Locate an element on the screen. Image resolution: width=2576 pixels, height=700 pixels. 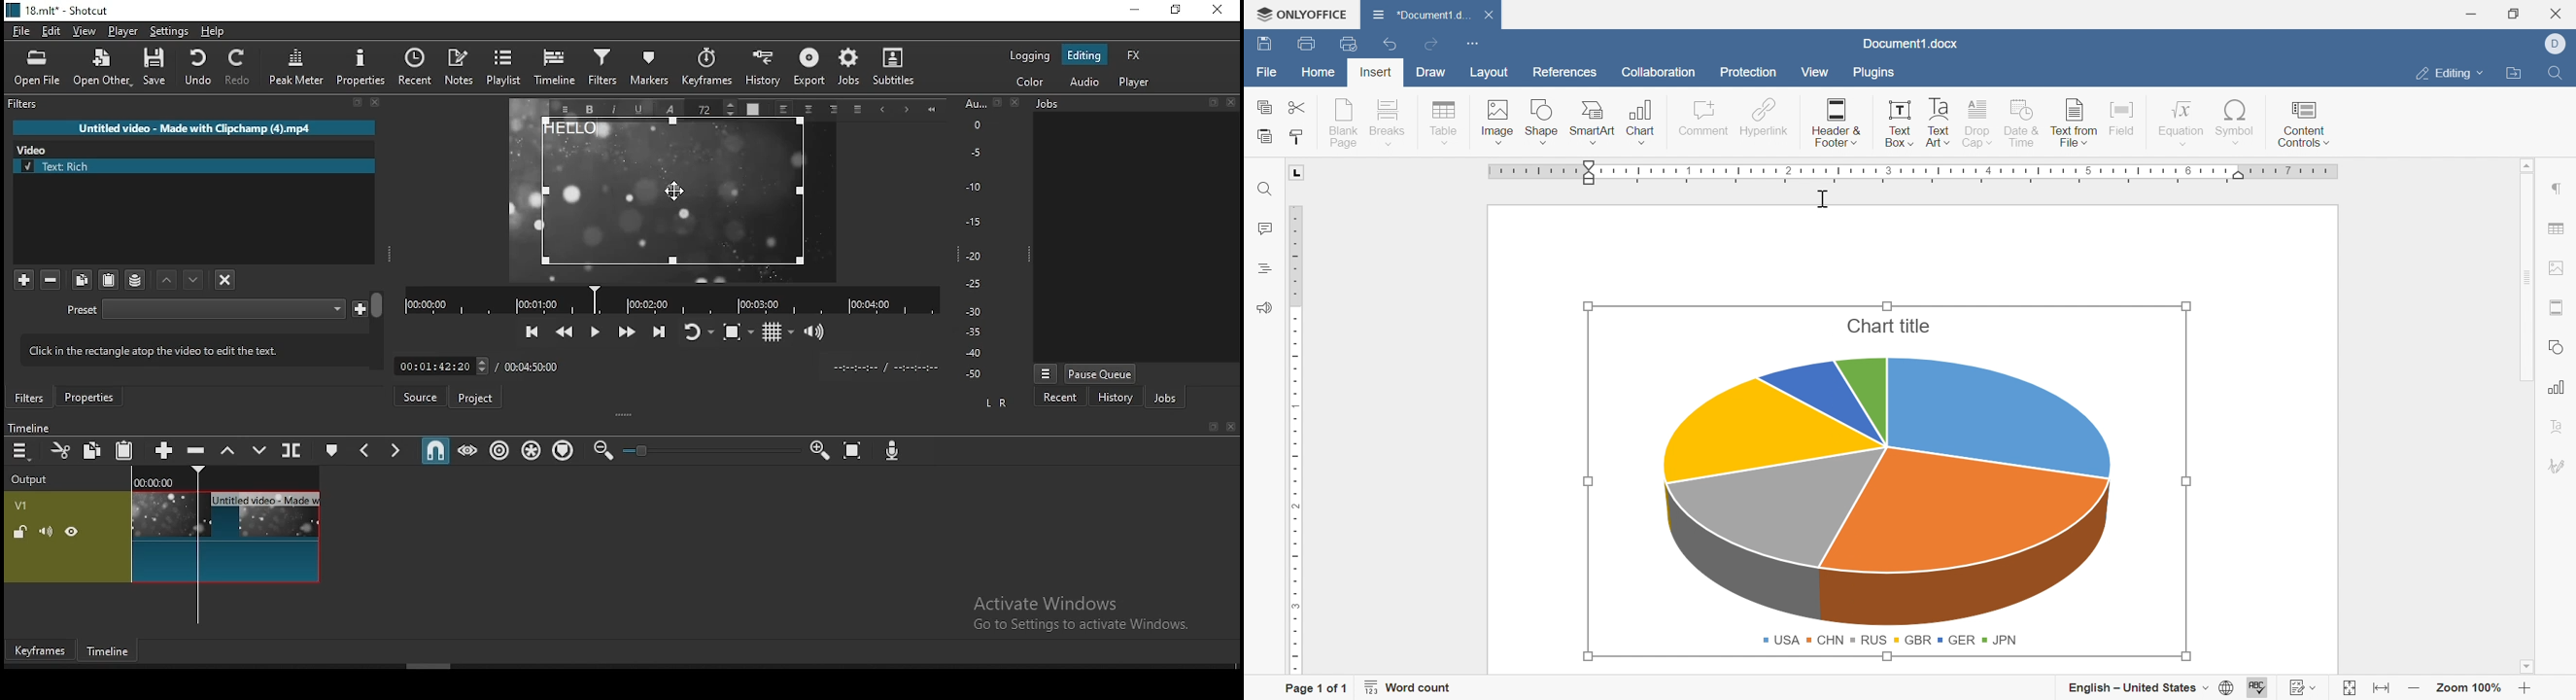
toggle zoom is located at coordinates (738, 332).